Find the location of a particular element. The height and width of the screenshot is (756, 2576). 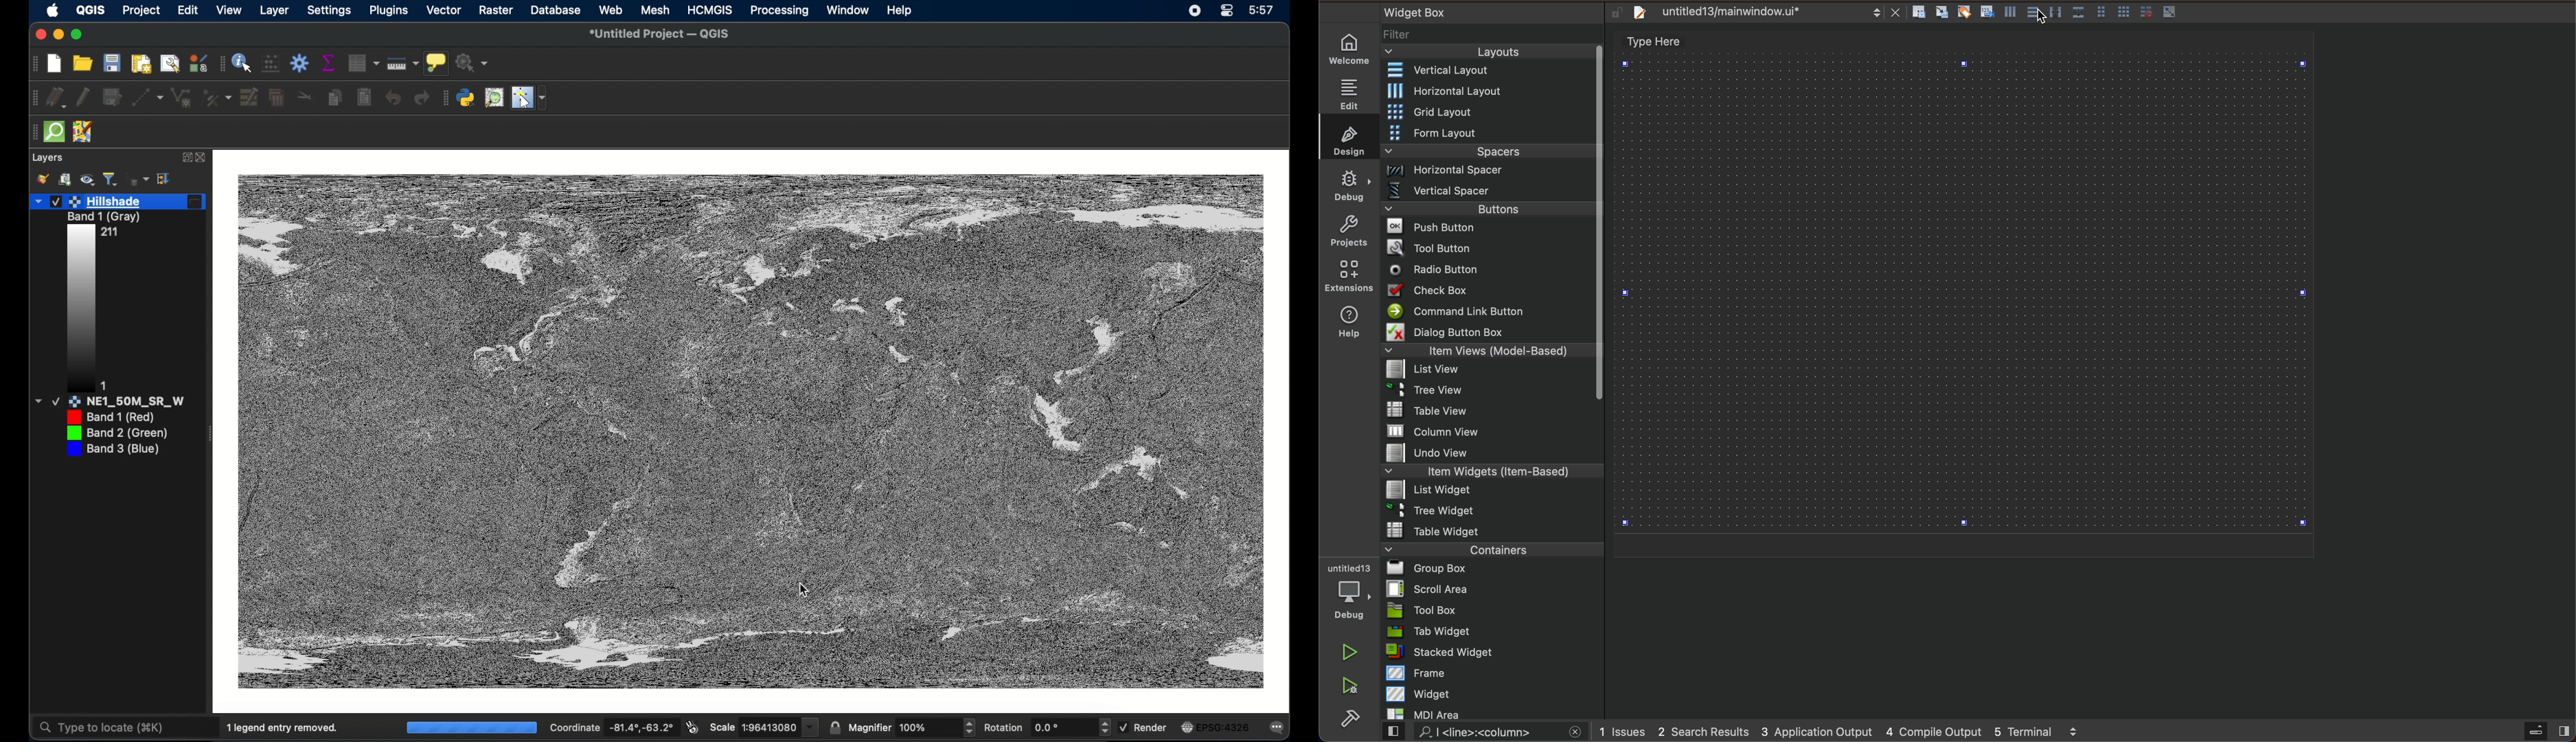

copy is located at coordinates (334, 98).